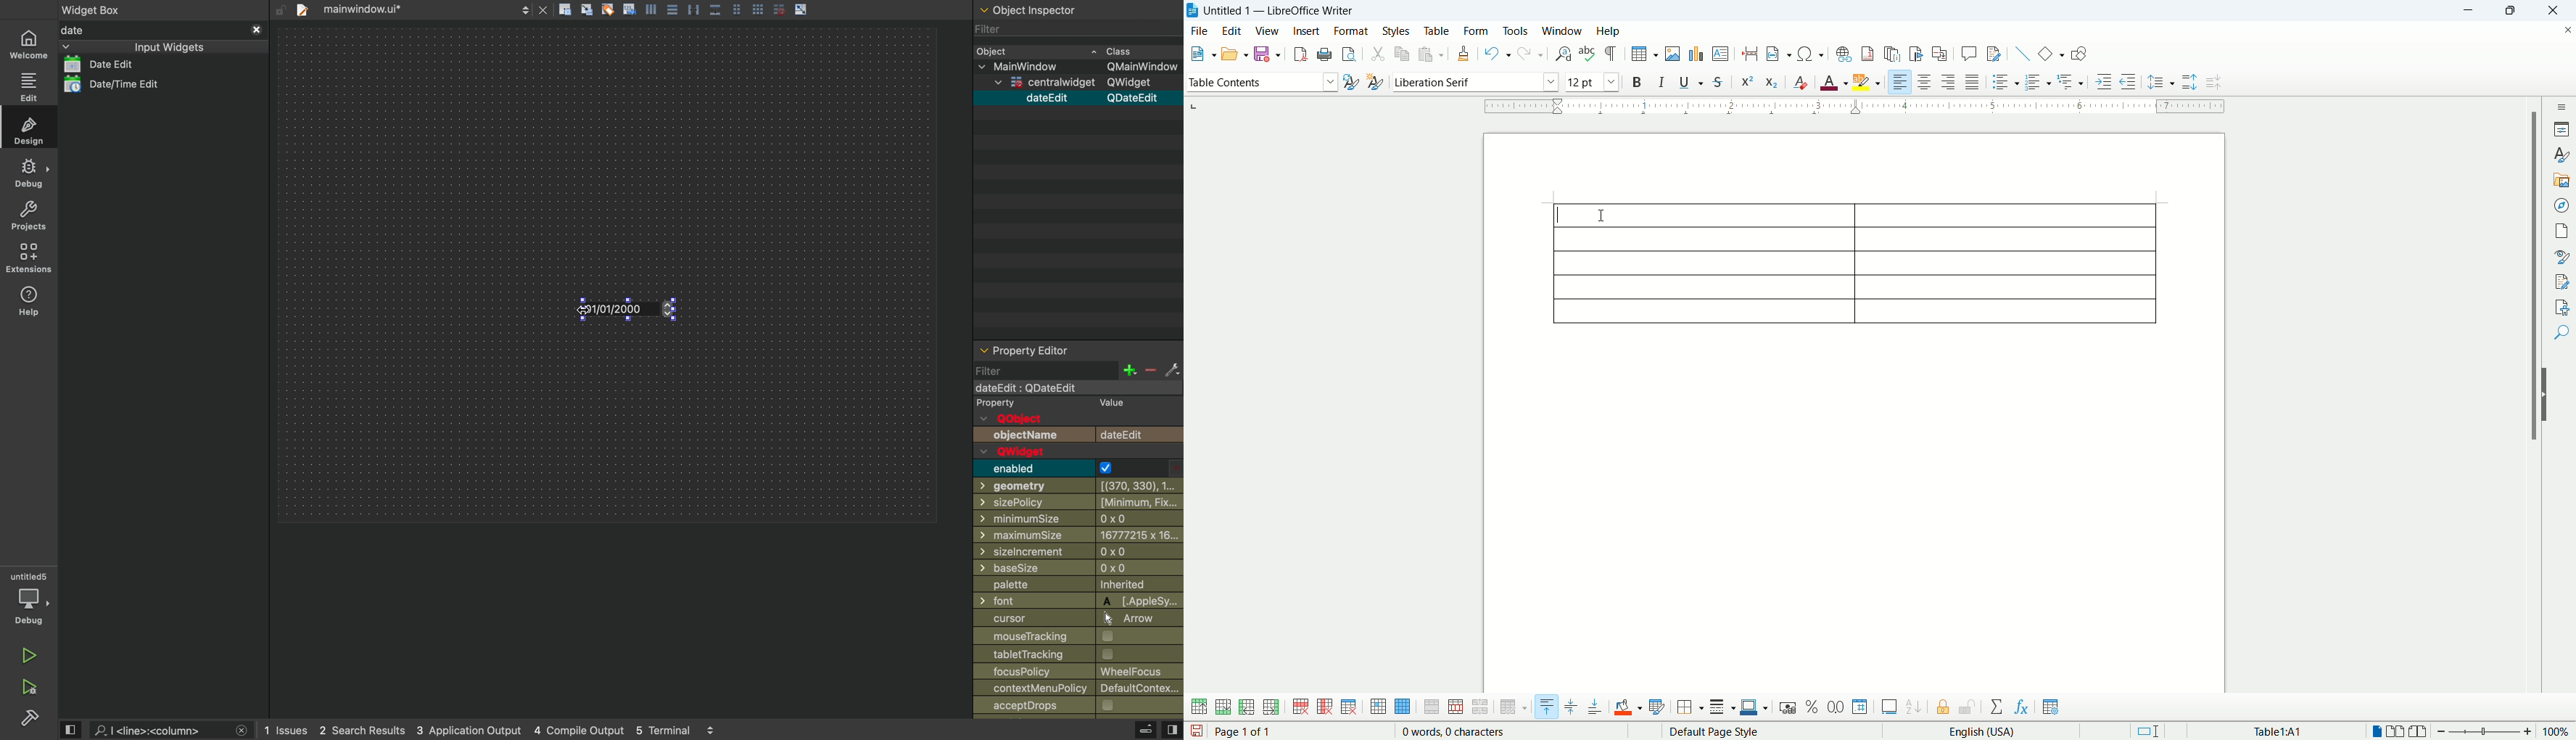 The height and width of the screenshot is (756, 2576). What do you see at coordinates (1645, 54) in the screenshot?
I see `insert table` at bounding box center [1645, 54].